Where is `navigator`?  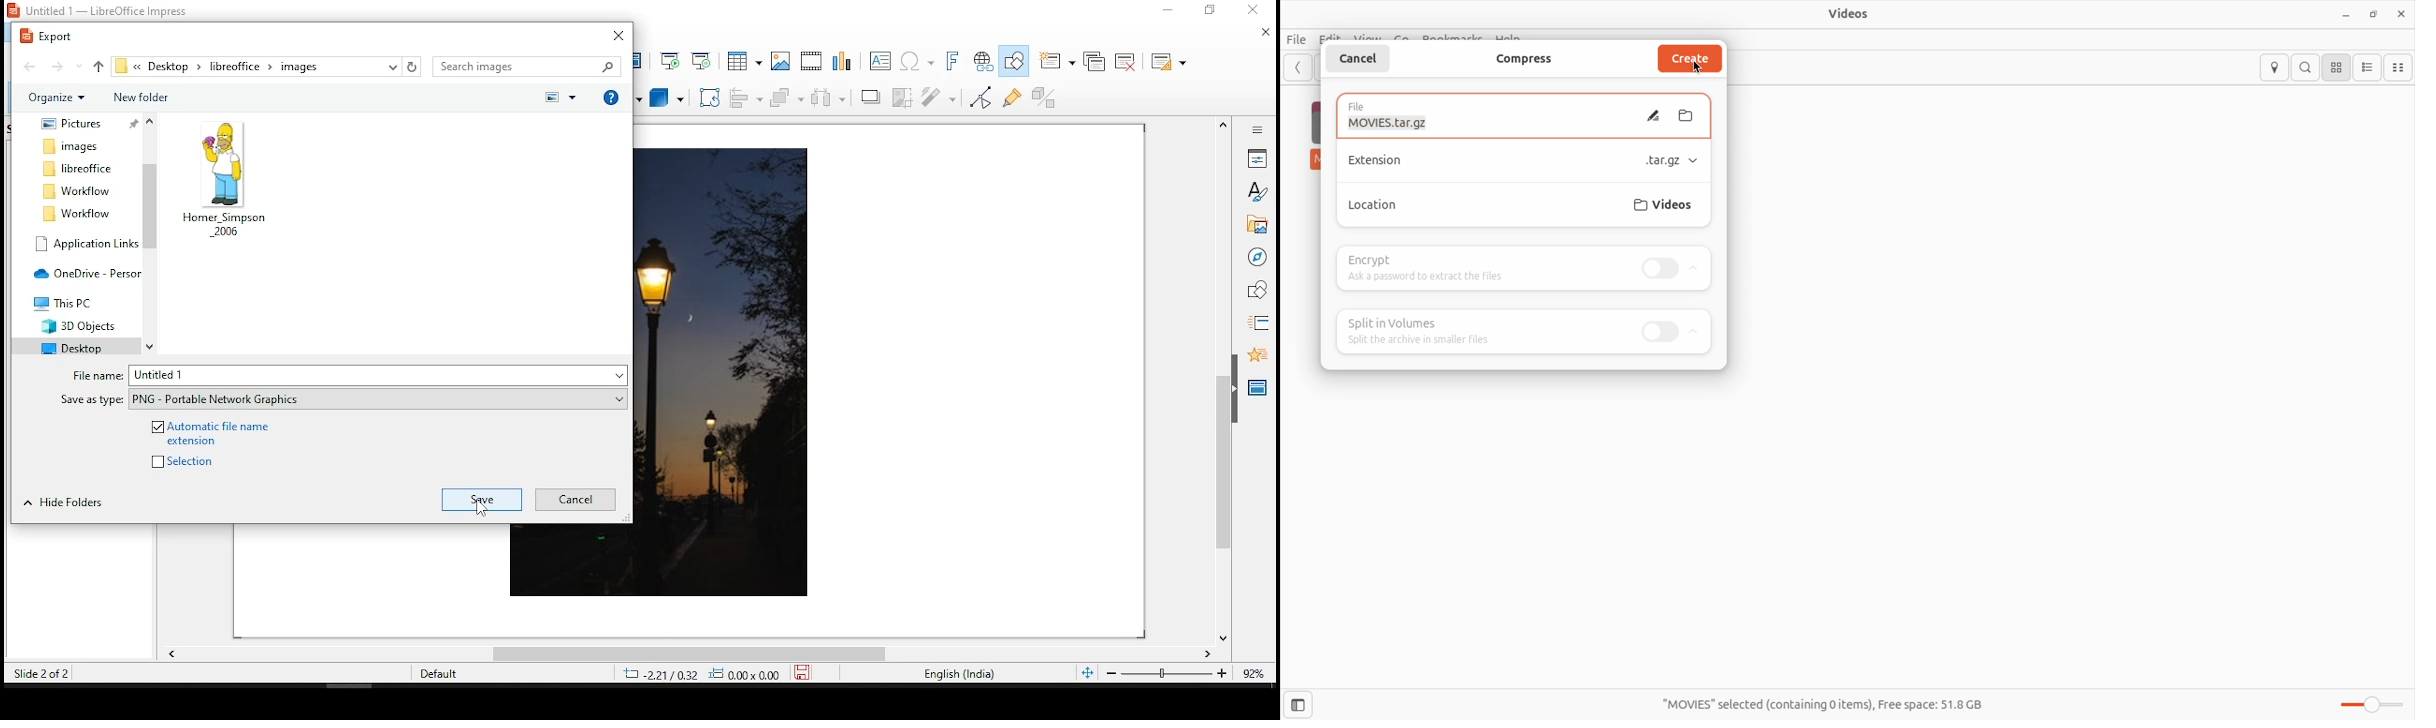
navigator is located at coordinates (1257, 257).